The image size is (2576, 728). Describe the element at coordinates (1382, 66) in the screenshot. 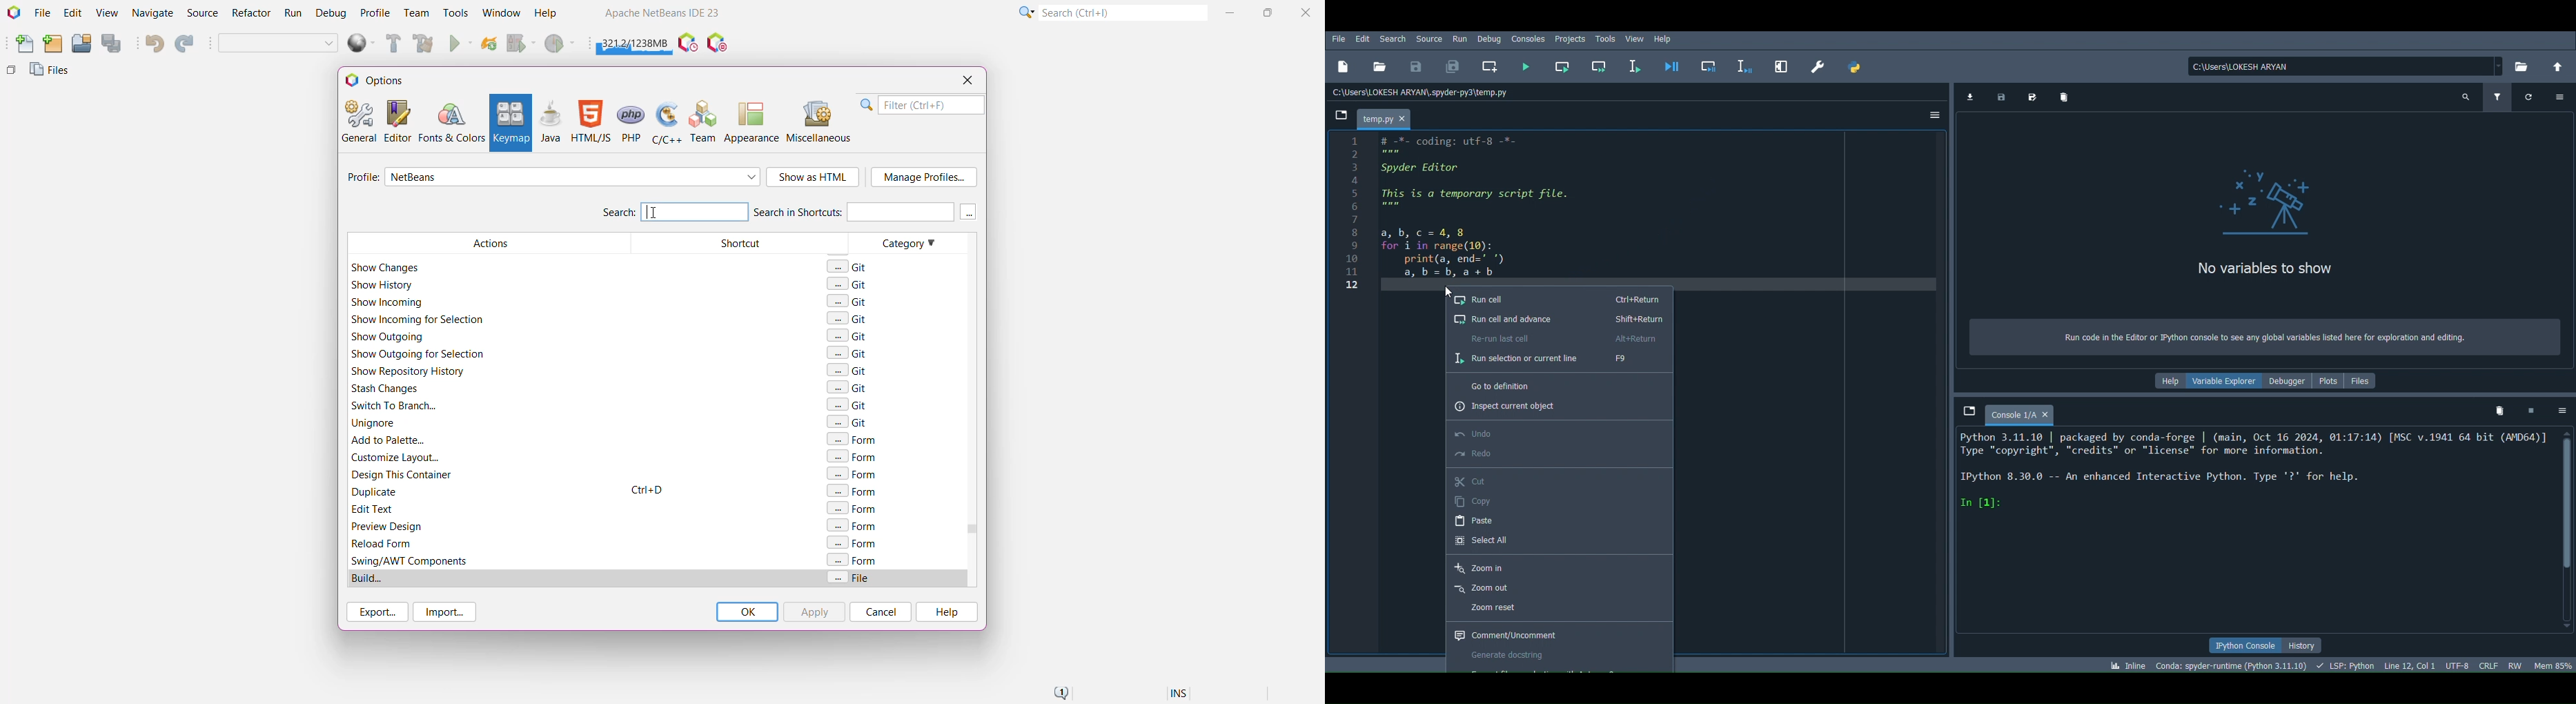

I see `Open file (Ctrl + O)` at that location.